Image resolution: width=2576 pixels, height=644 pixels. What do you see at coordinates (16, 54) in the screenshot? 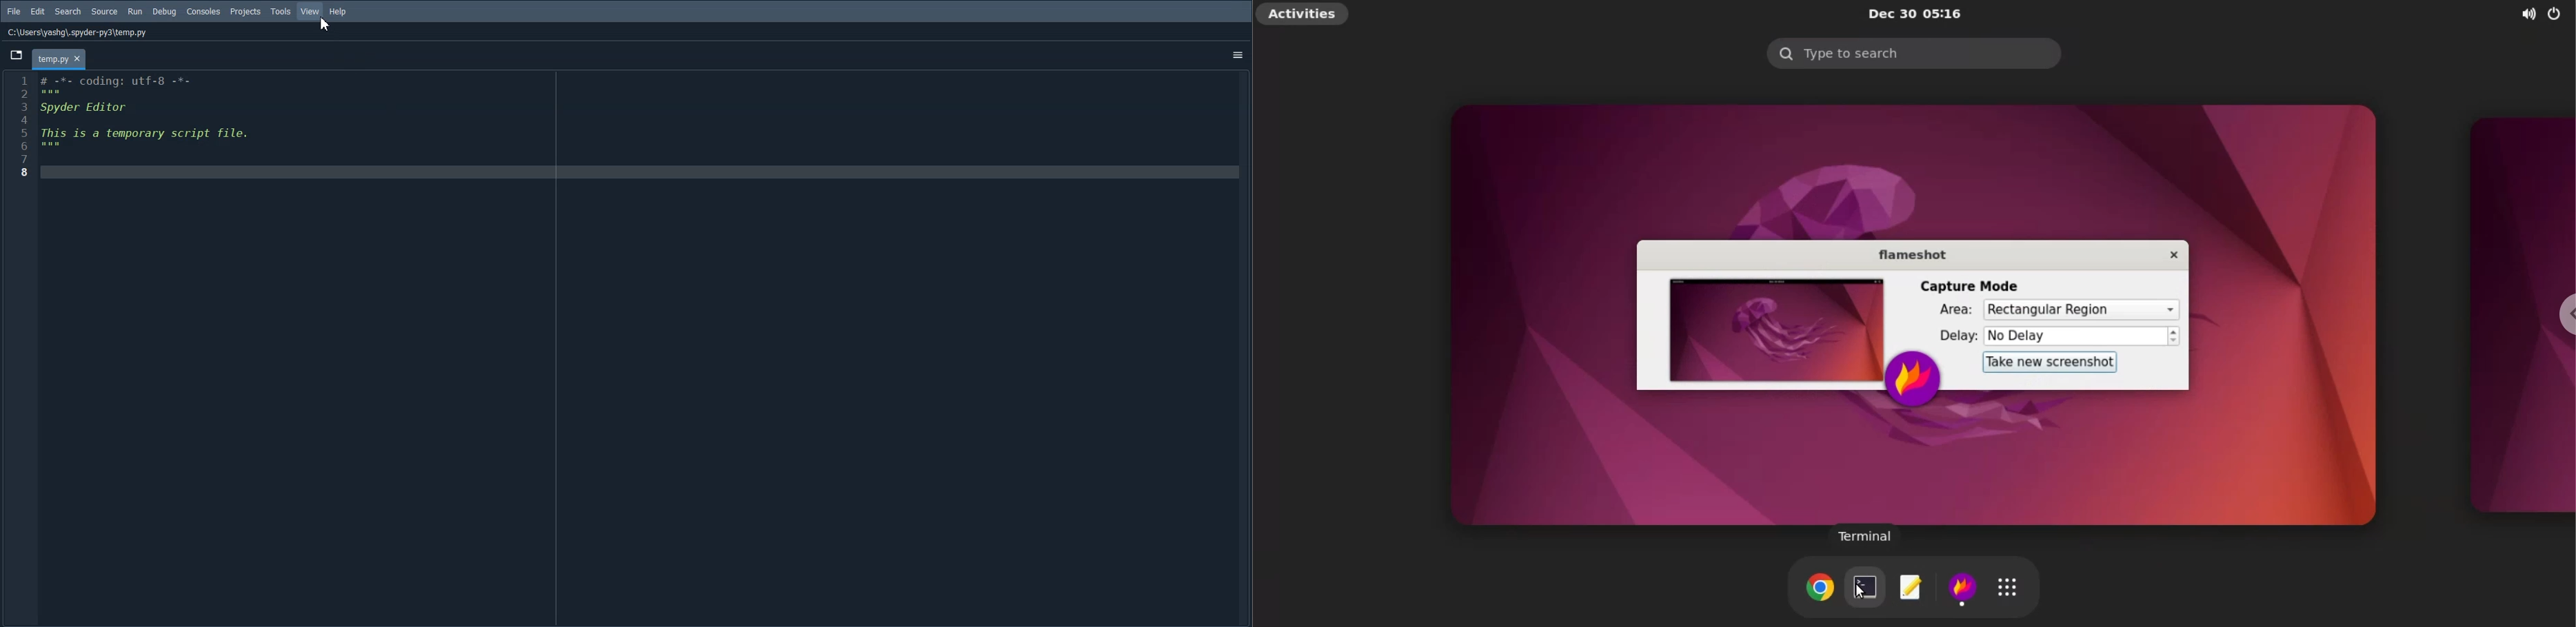
I see `Browse Tab` at bounding box center [16, 54].